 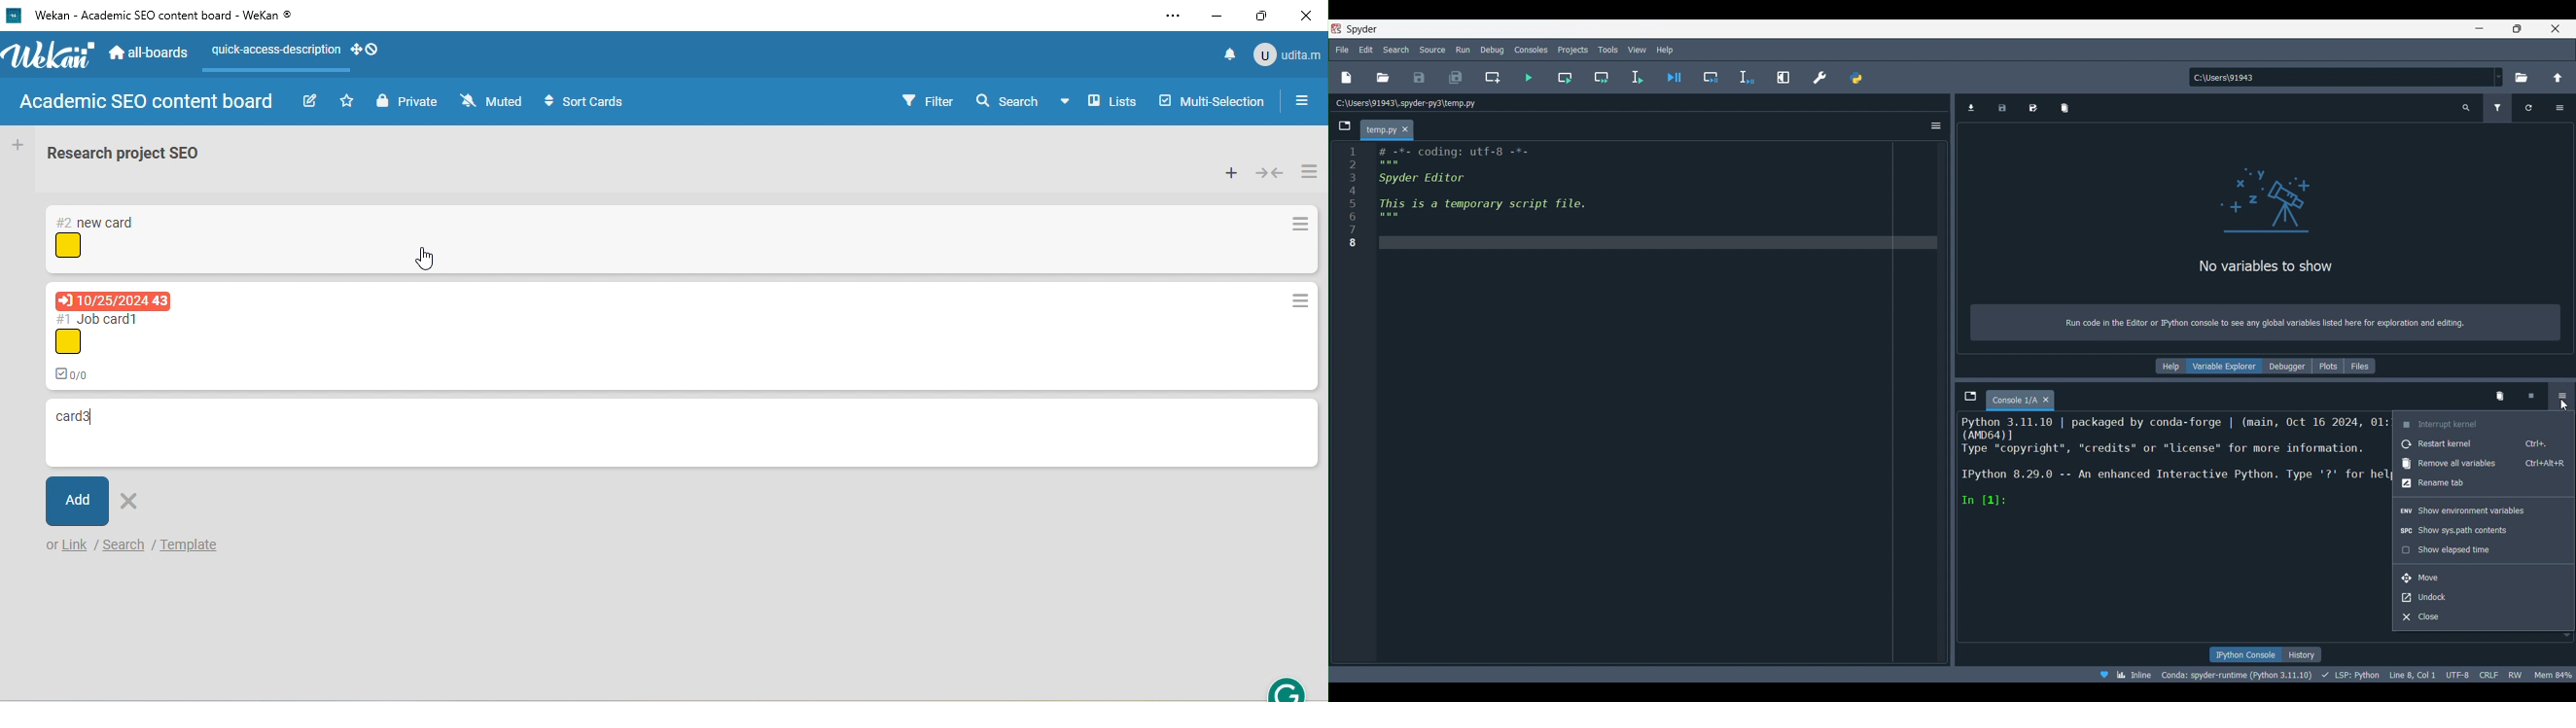 What do you see at coordinates (2501, 397) in the screenshot?
I see `Remove all variables from namespace` at bounding box center [2501, 397].